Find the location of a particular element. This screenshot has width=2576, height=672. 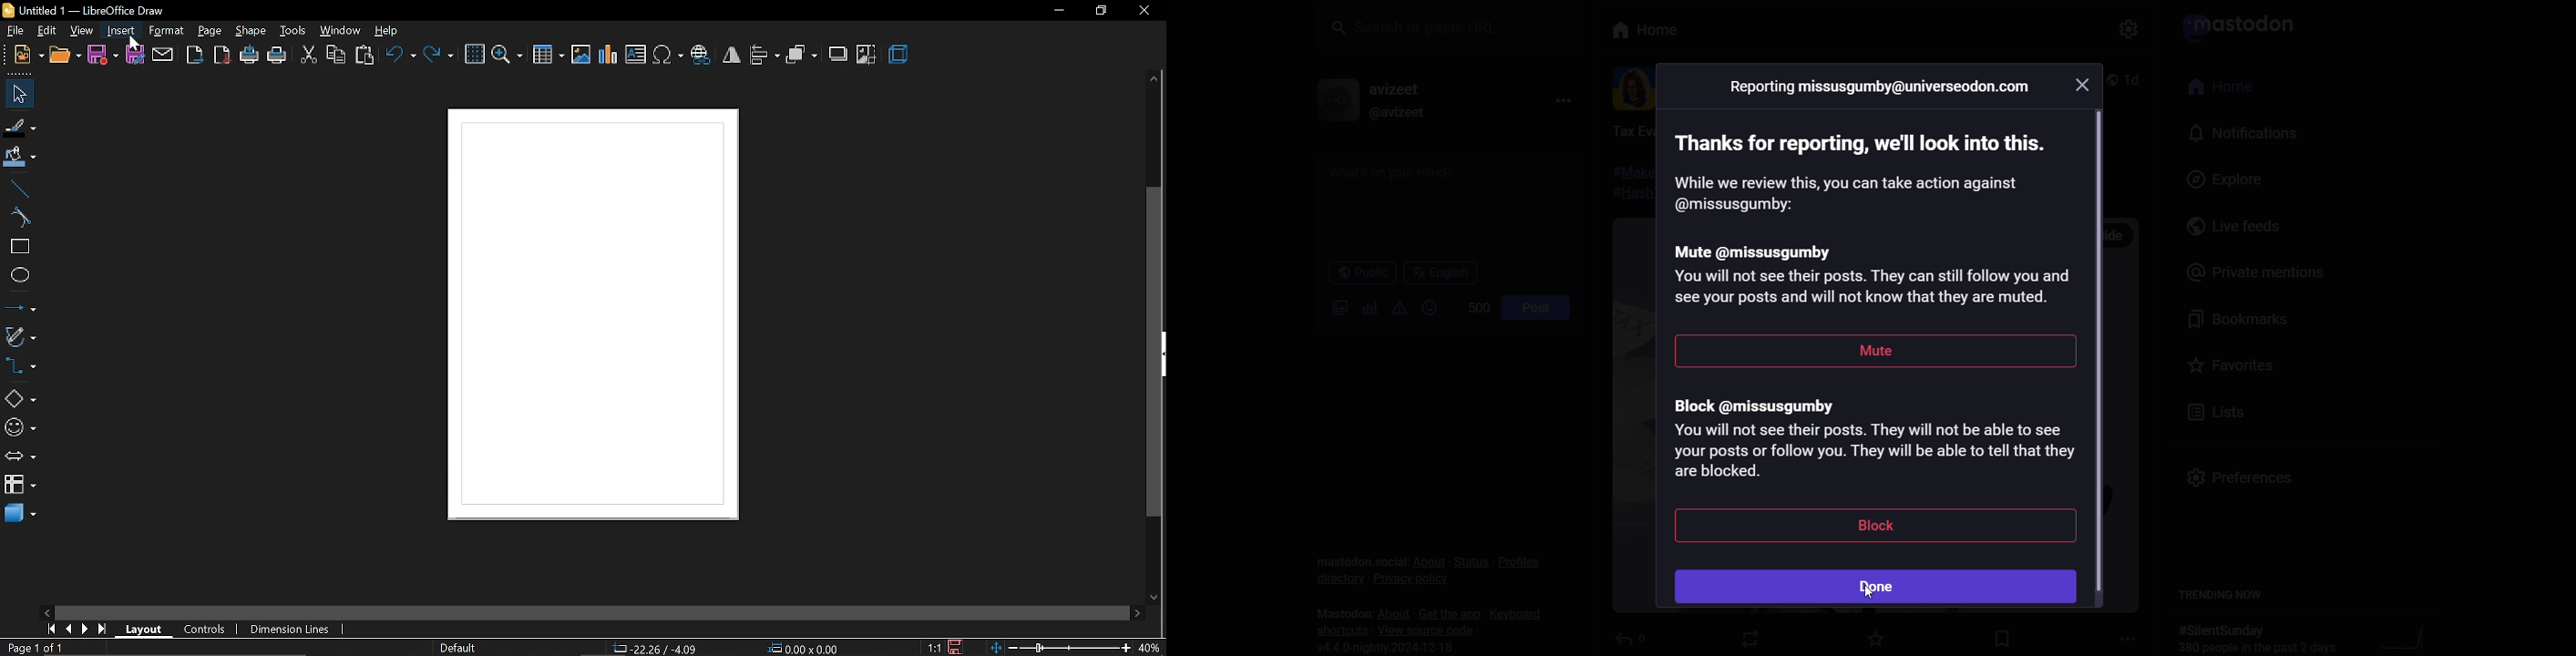

align is located at coordinates (764, 56).